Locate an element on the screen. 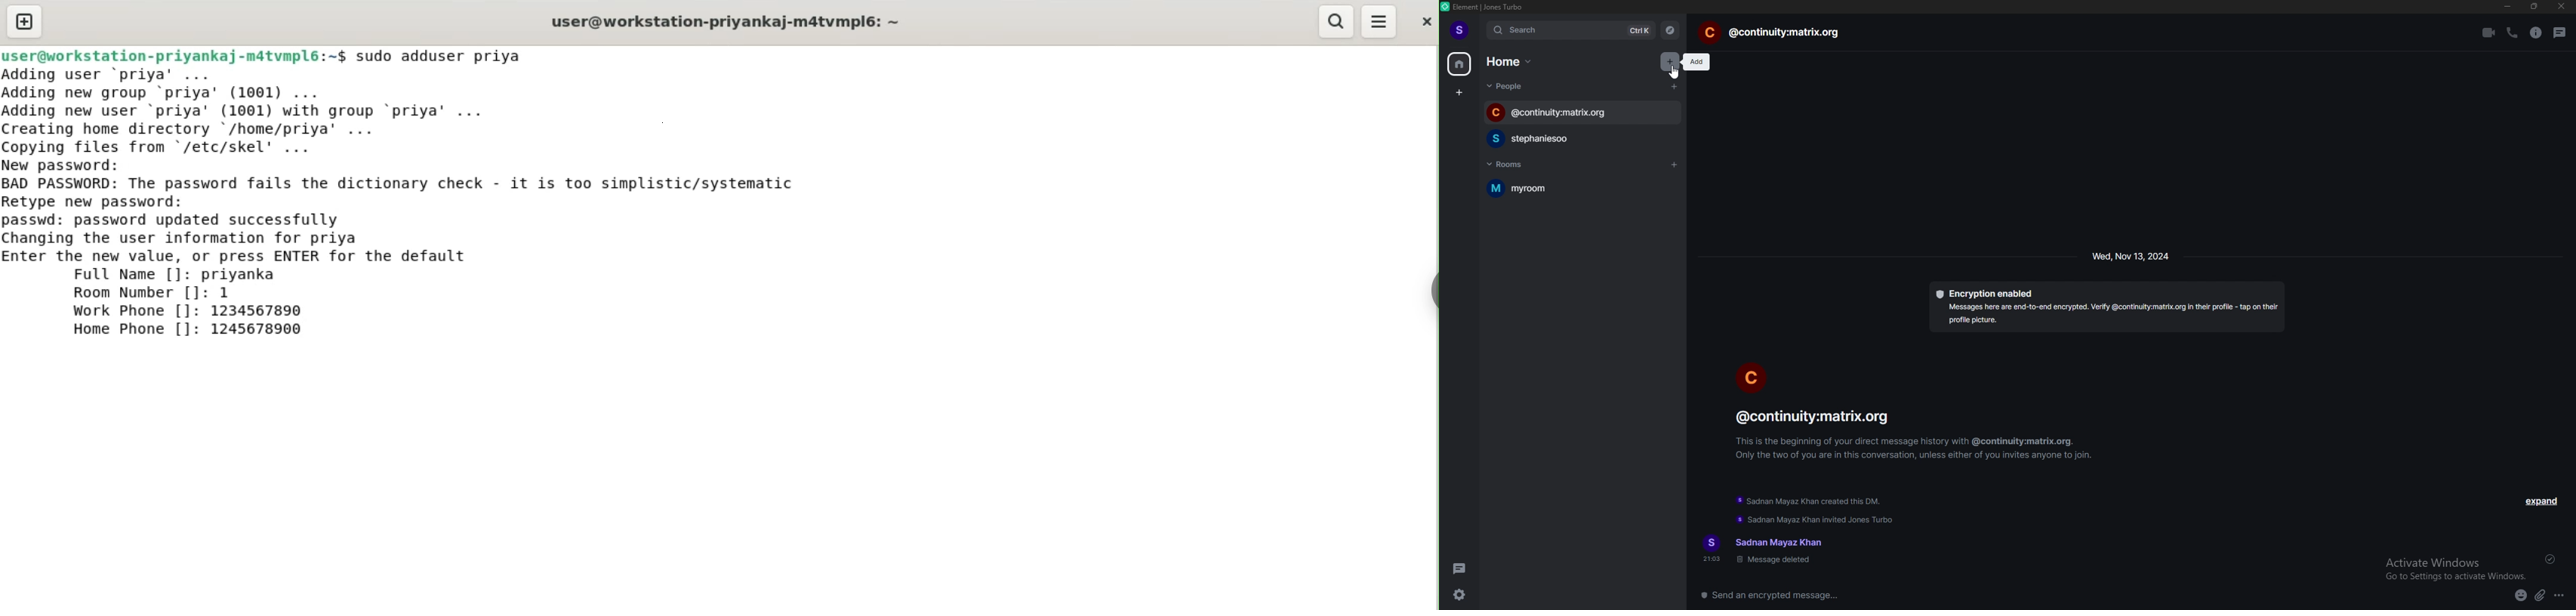  attachment is located at coordinates (2540, 596).